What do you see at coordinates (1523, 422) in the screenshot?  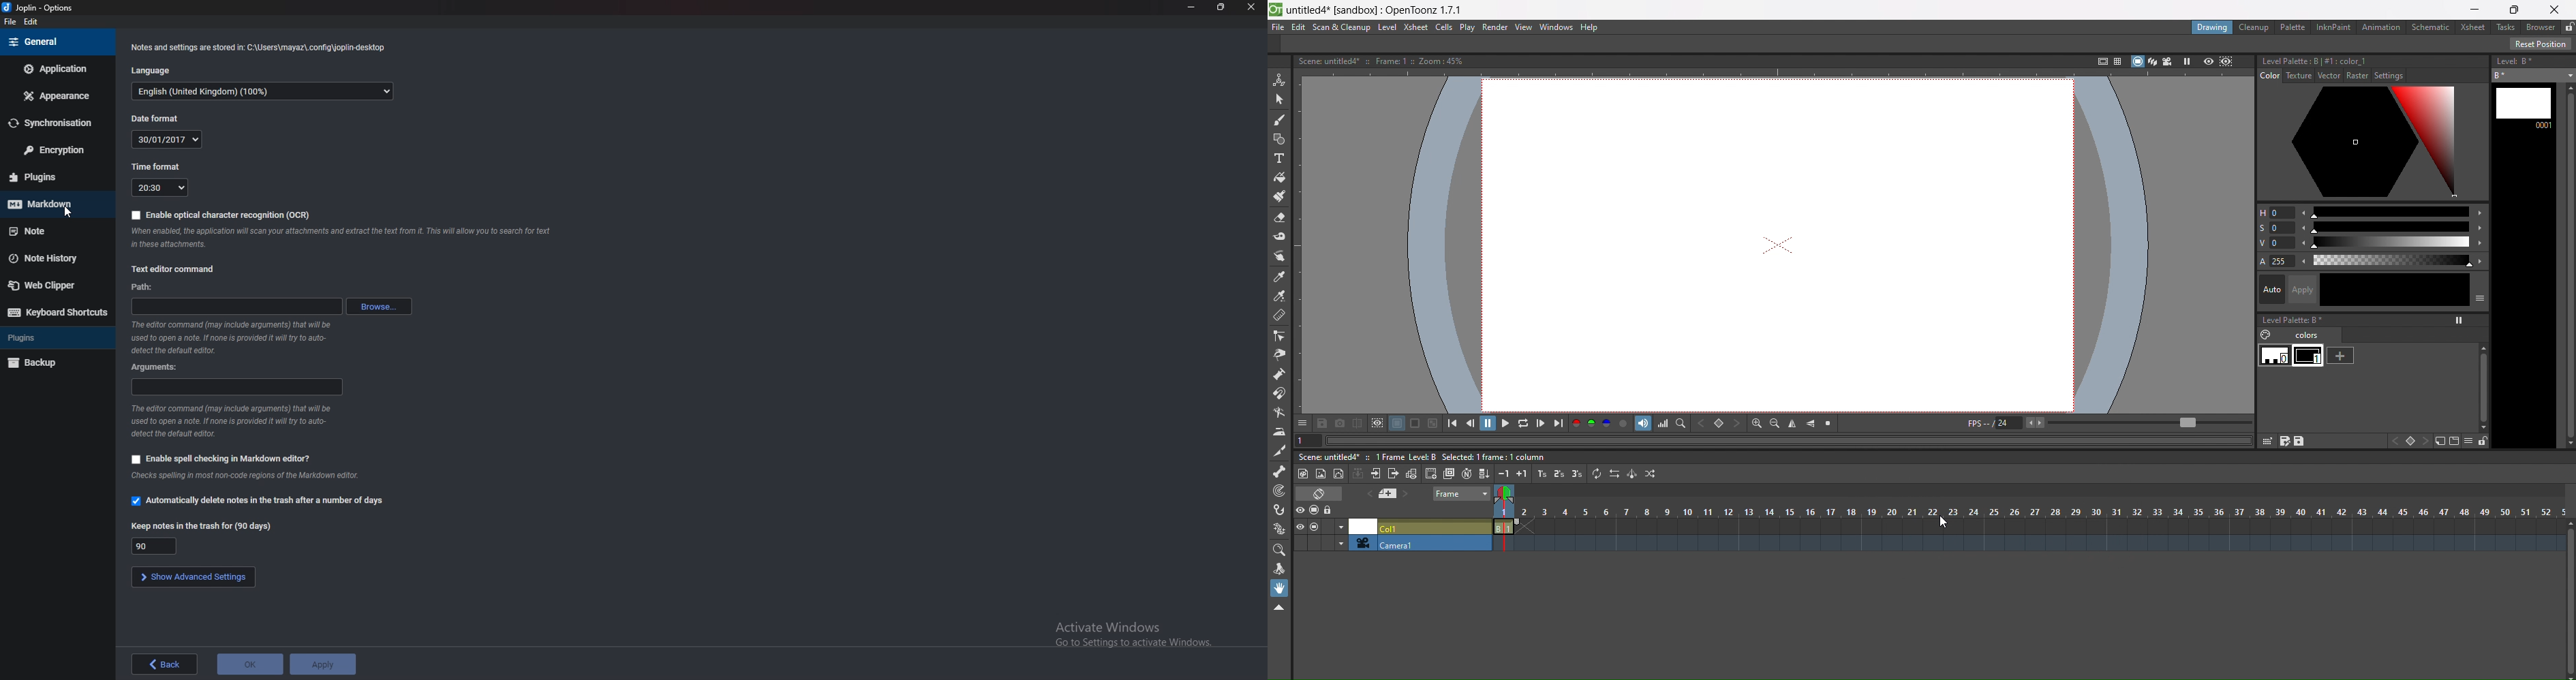 I see `loop` at bounding box center [1523, 422].